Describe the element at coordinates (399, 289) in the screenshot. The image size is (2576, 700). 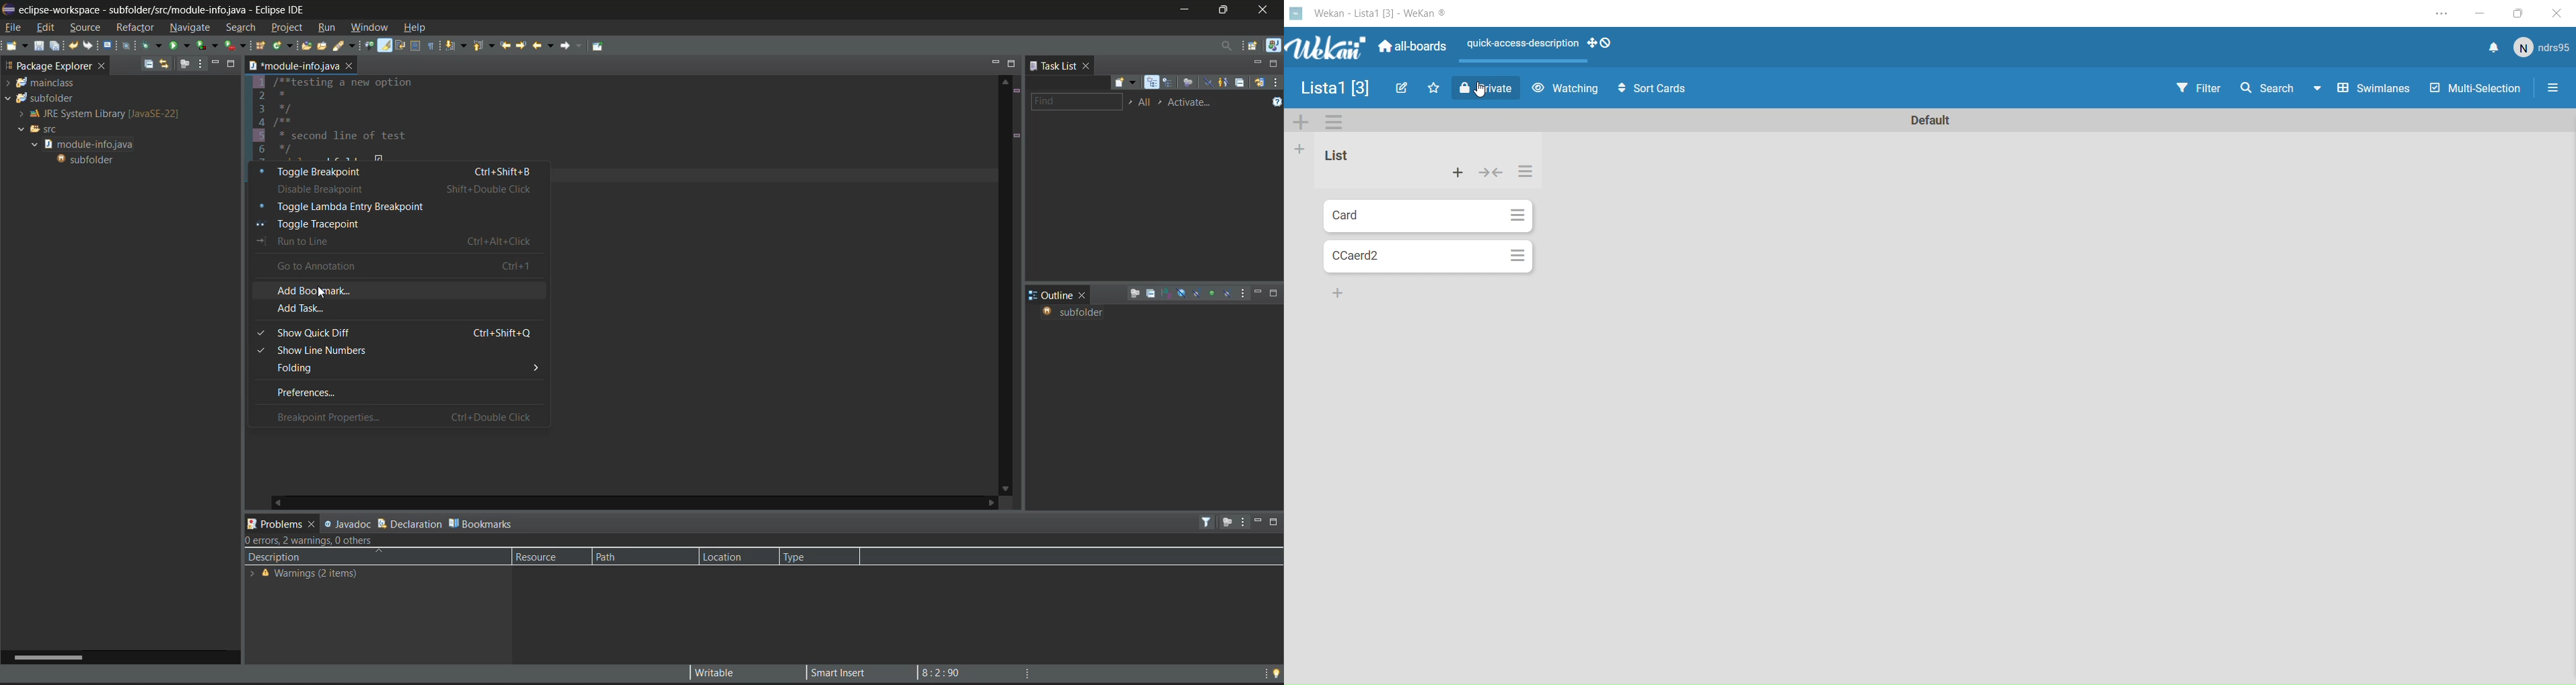
I see `add bookmark` at that location.